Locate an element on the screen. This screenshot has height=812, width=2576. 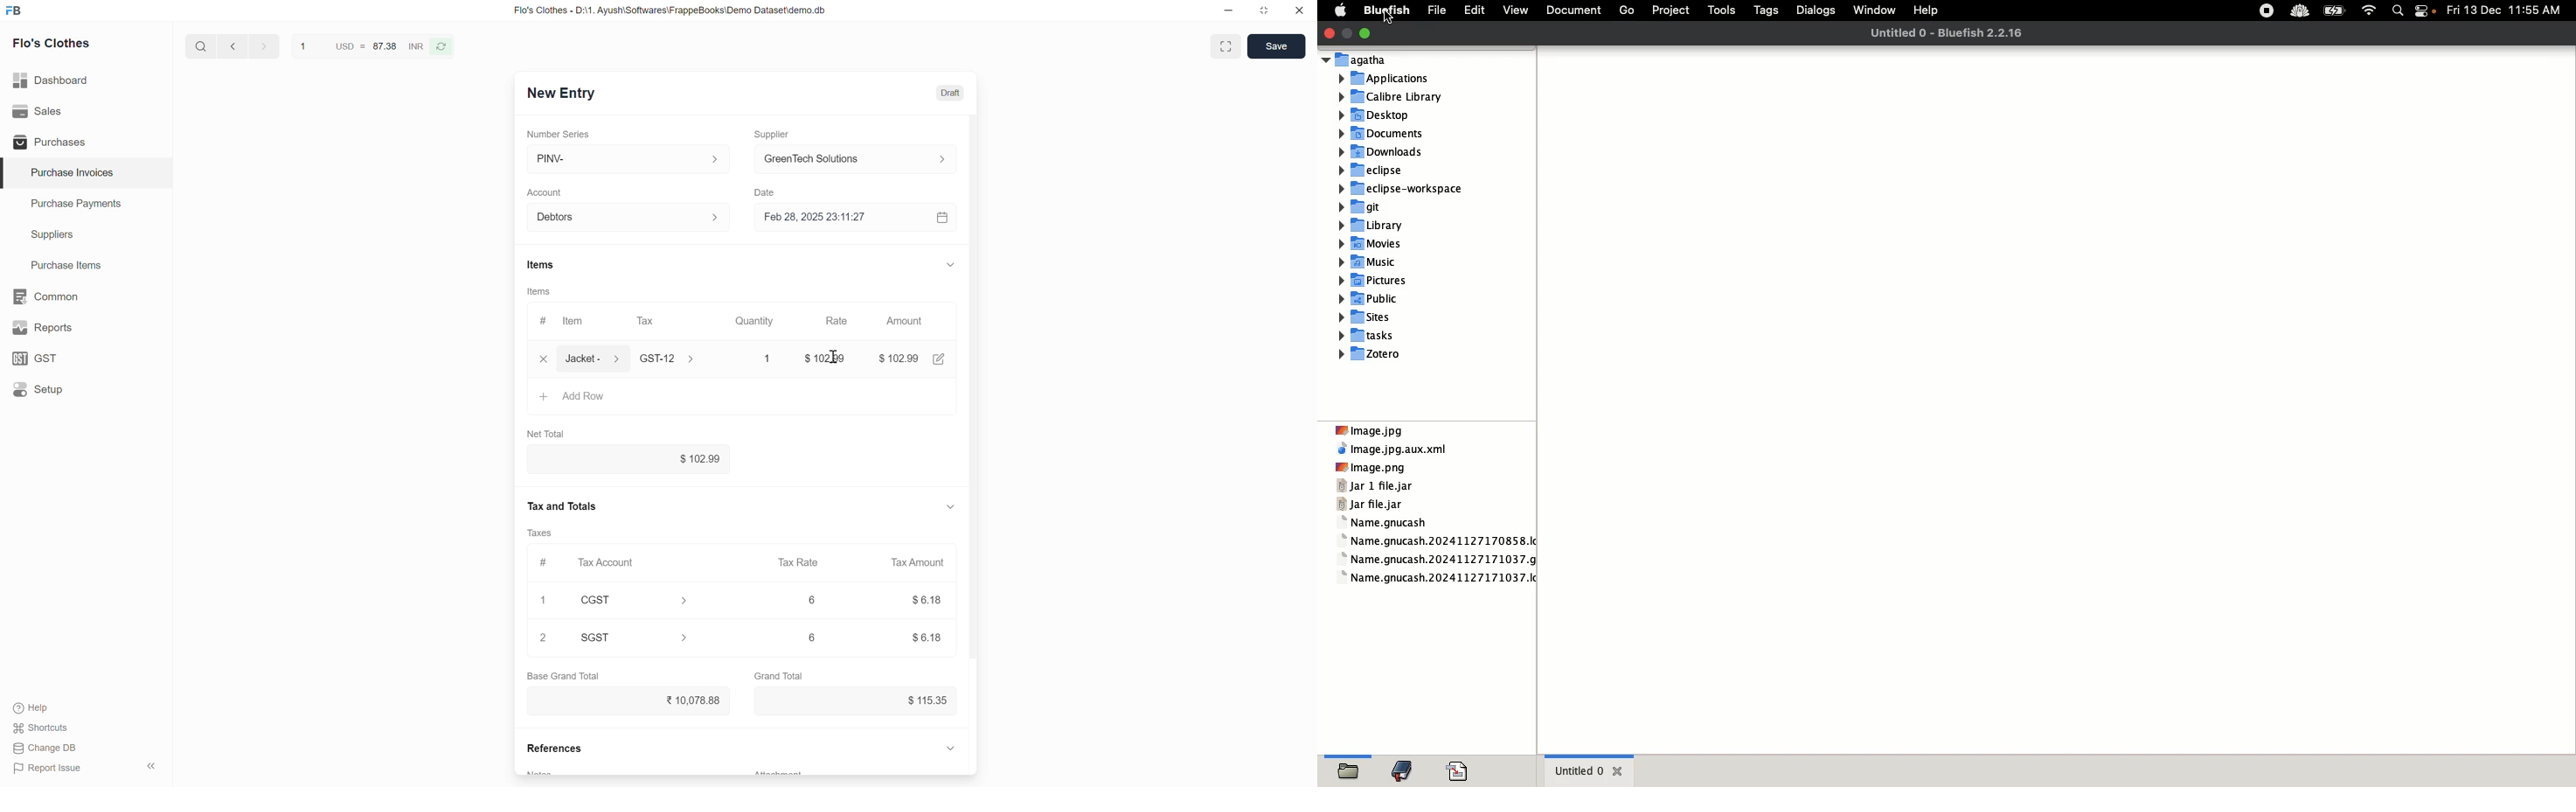
New Entry is located at coordinates (562, 94).